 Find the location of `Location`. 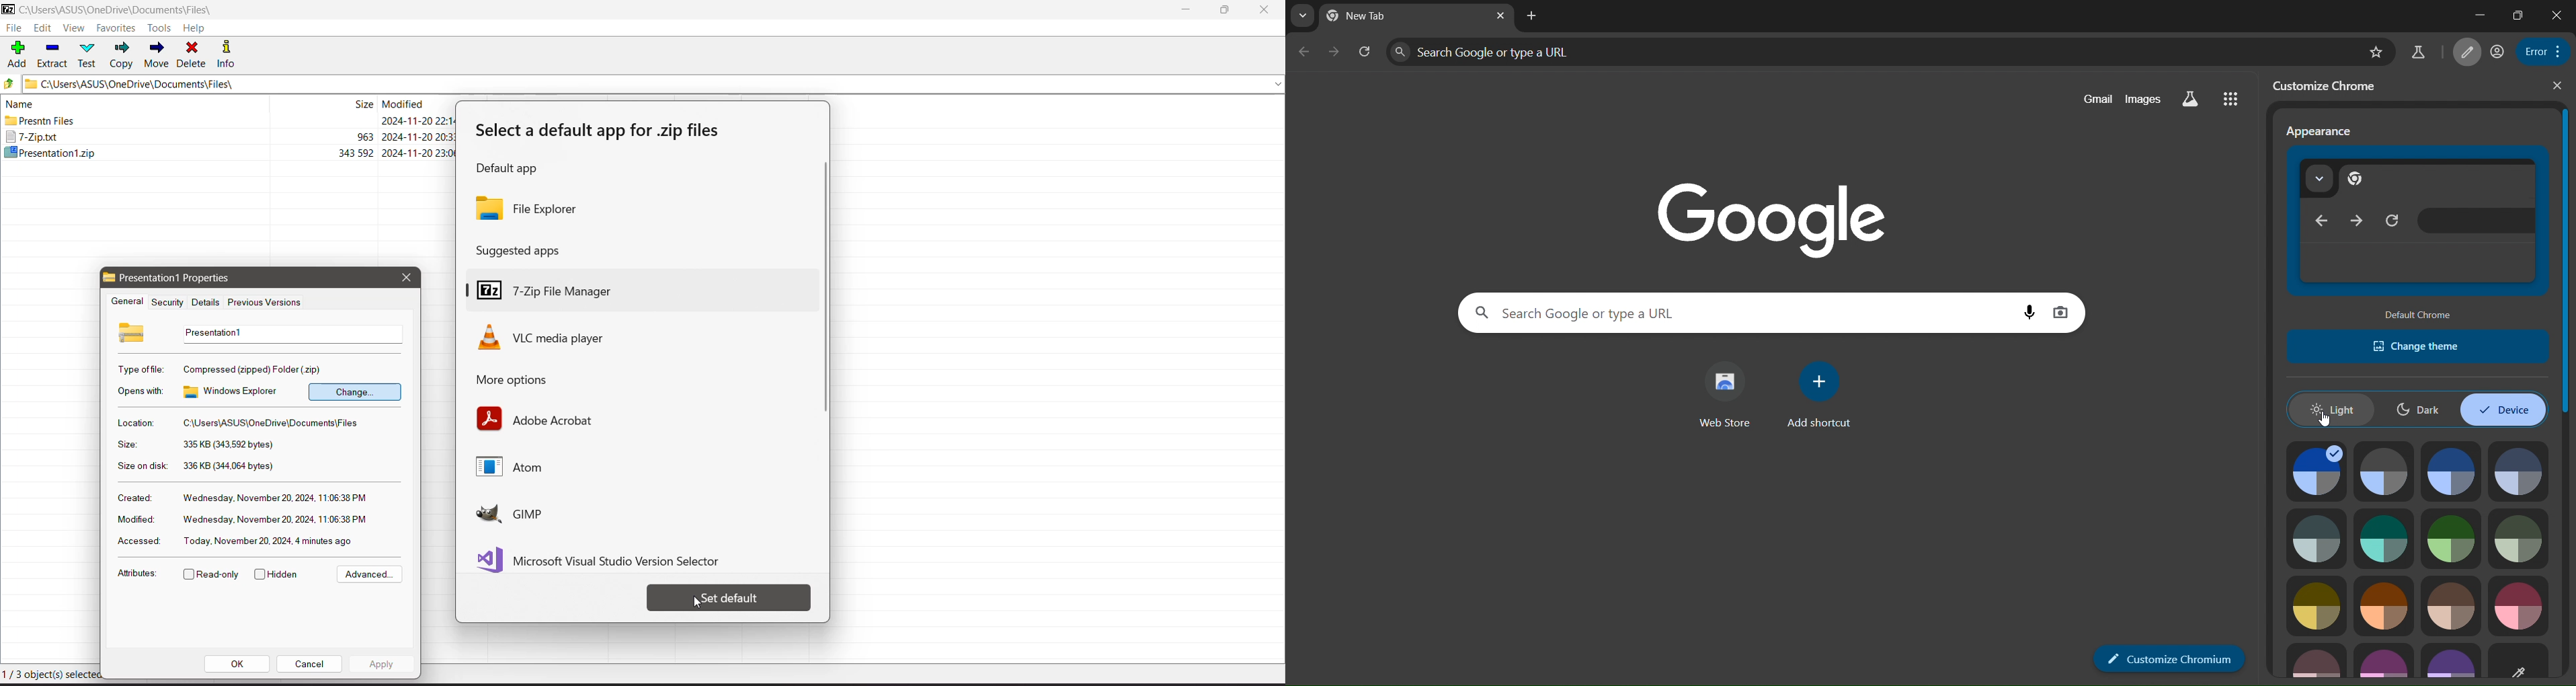

Location is located at coordinates (135, 423).